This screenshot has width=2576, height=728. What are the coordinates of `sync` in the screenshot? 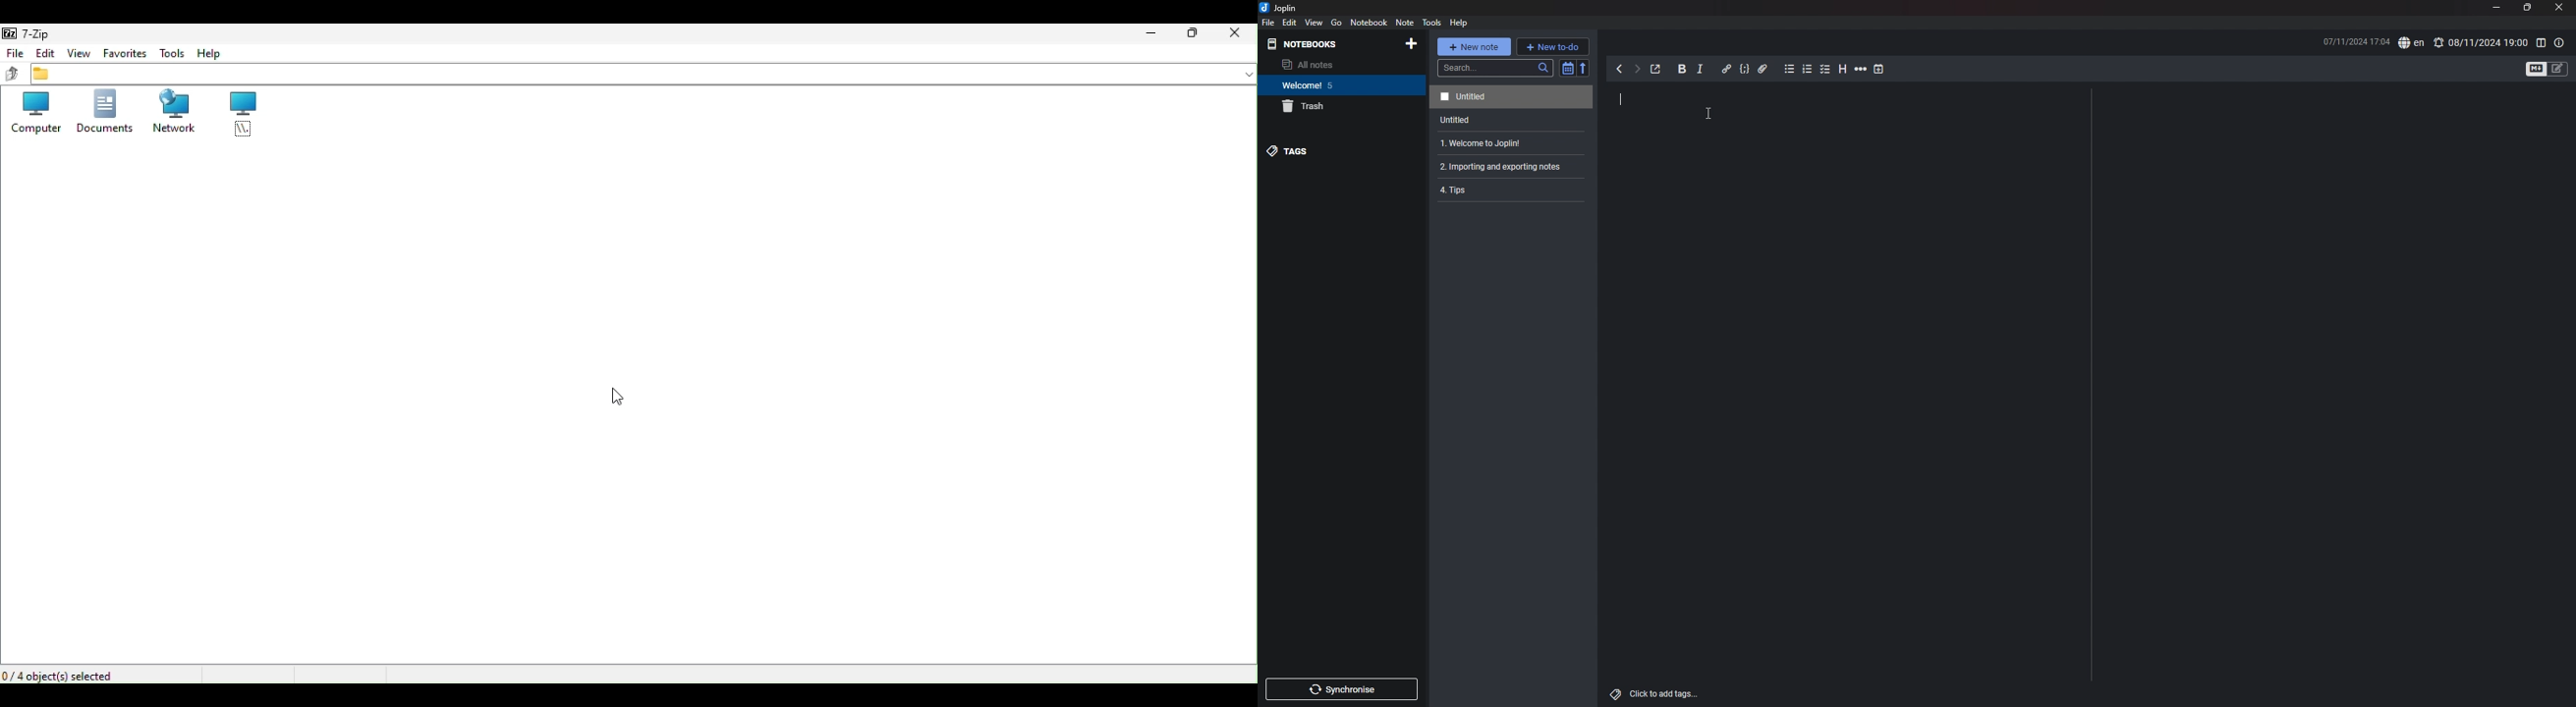 It's located at (1341, 688).